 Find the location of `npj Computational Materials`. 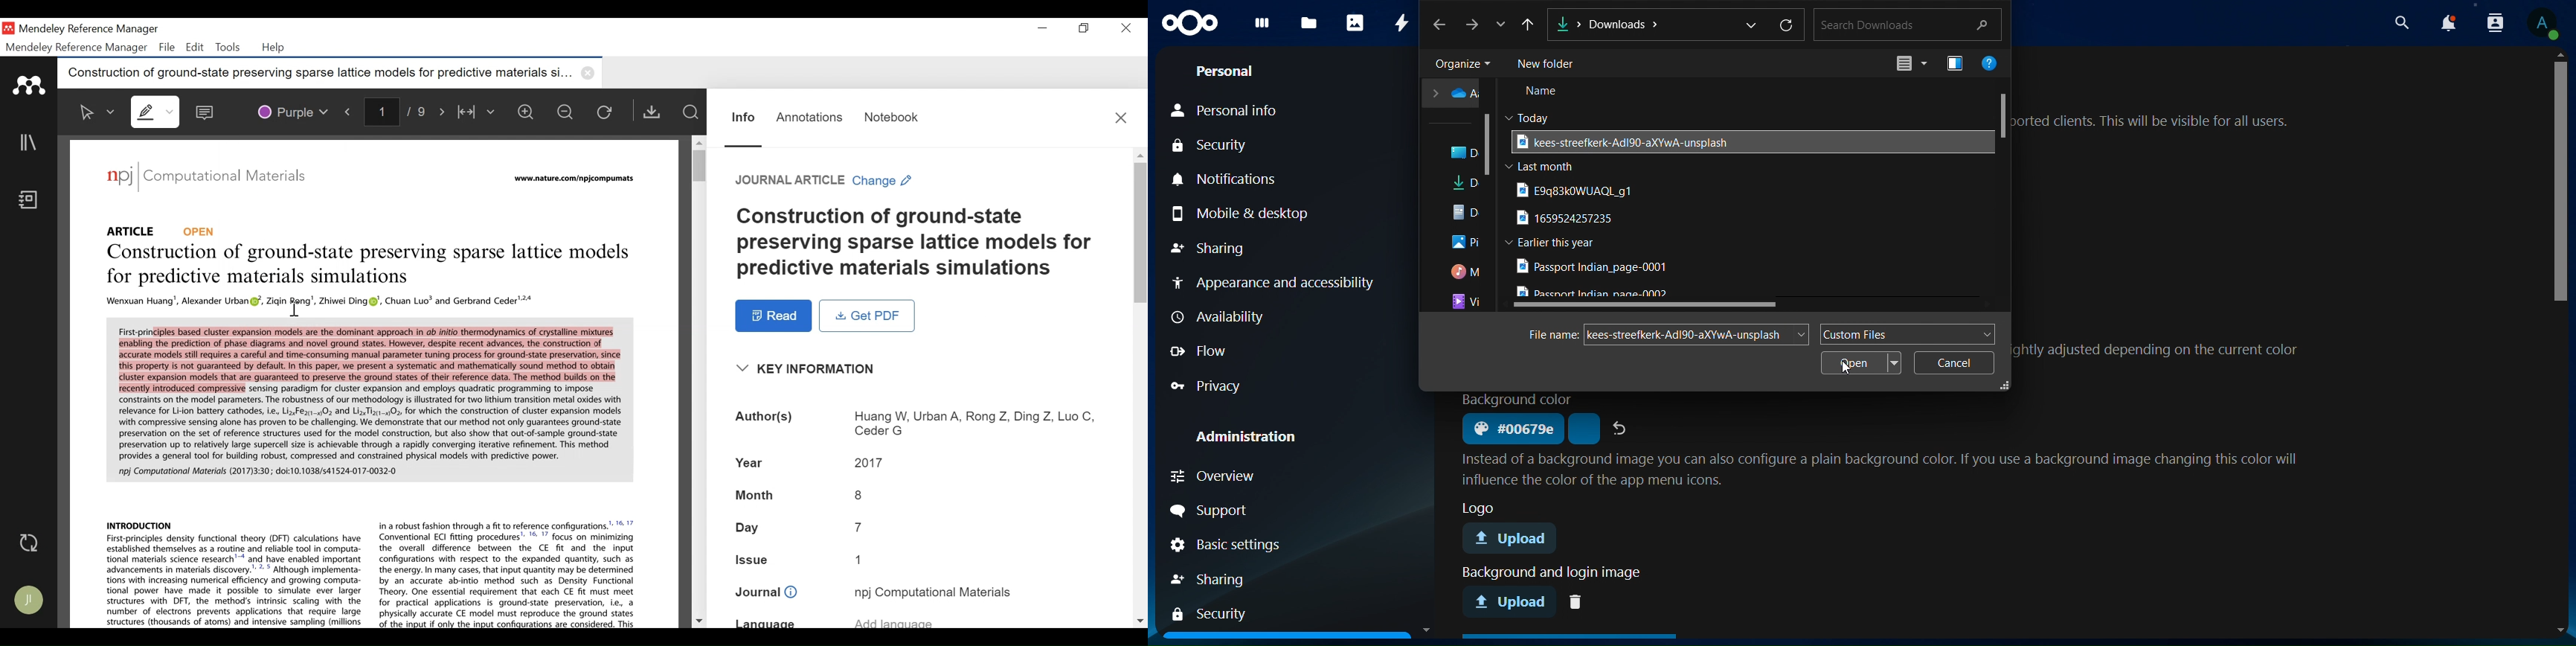

npj Computational Materials is located at coordinates (932, 593).